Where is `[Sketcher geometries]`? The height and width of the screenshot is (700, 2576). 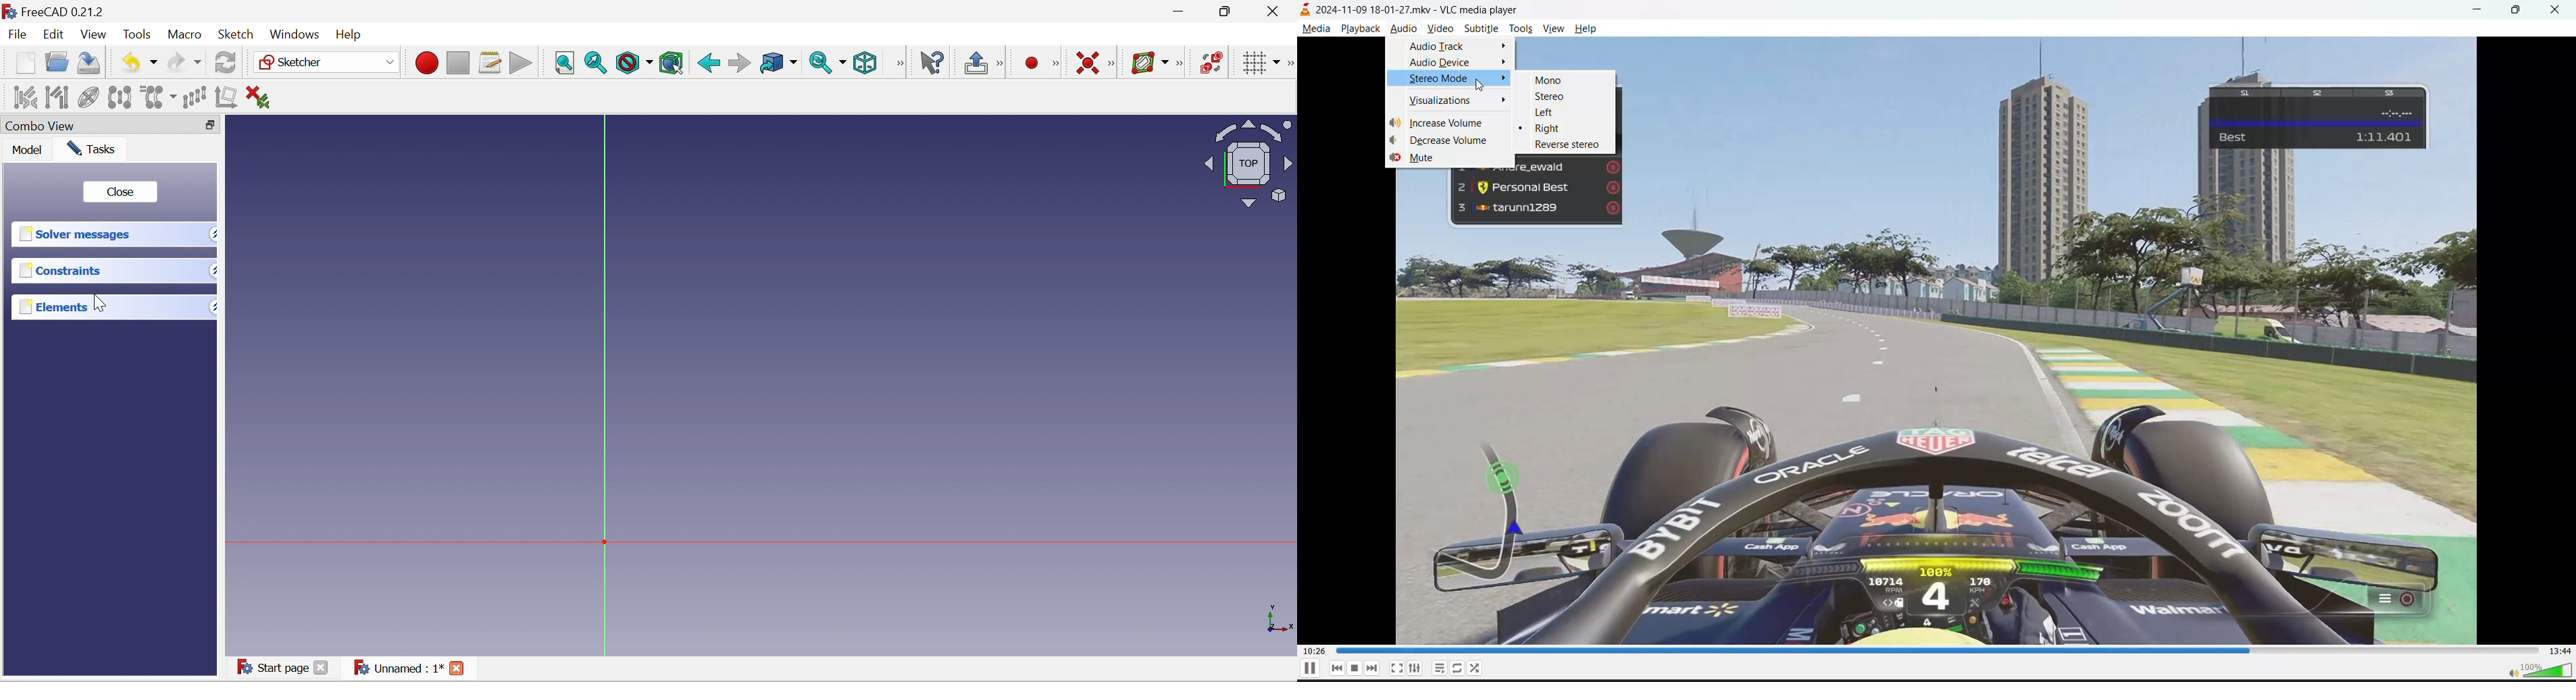
[Sketcher geometries] is located at coordinates (1055, 62).